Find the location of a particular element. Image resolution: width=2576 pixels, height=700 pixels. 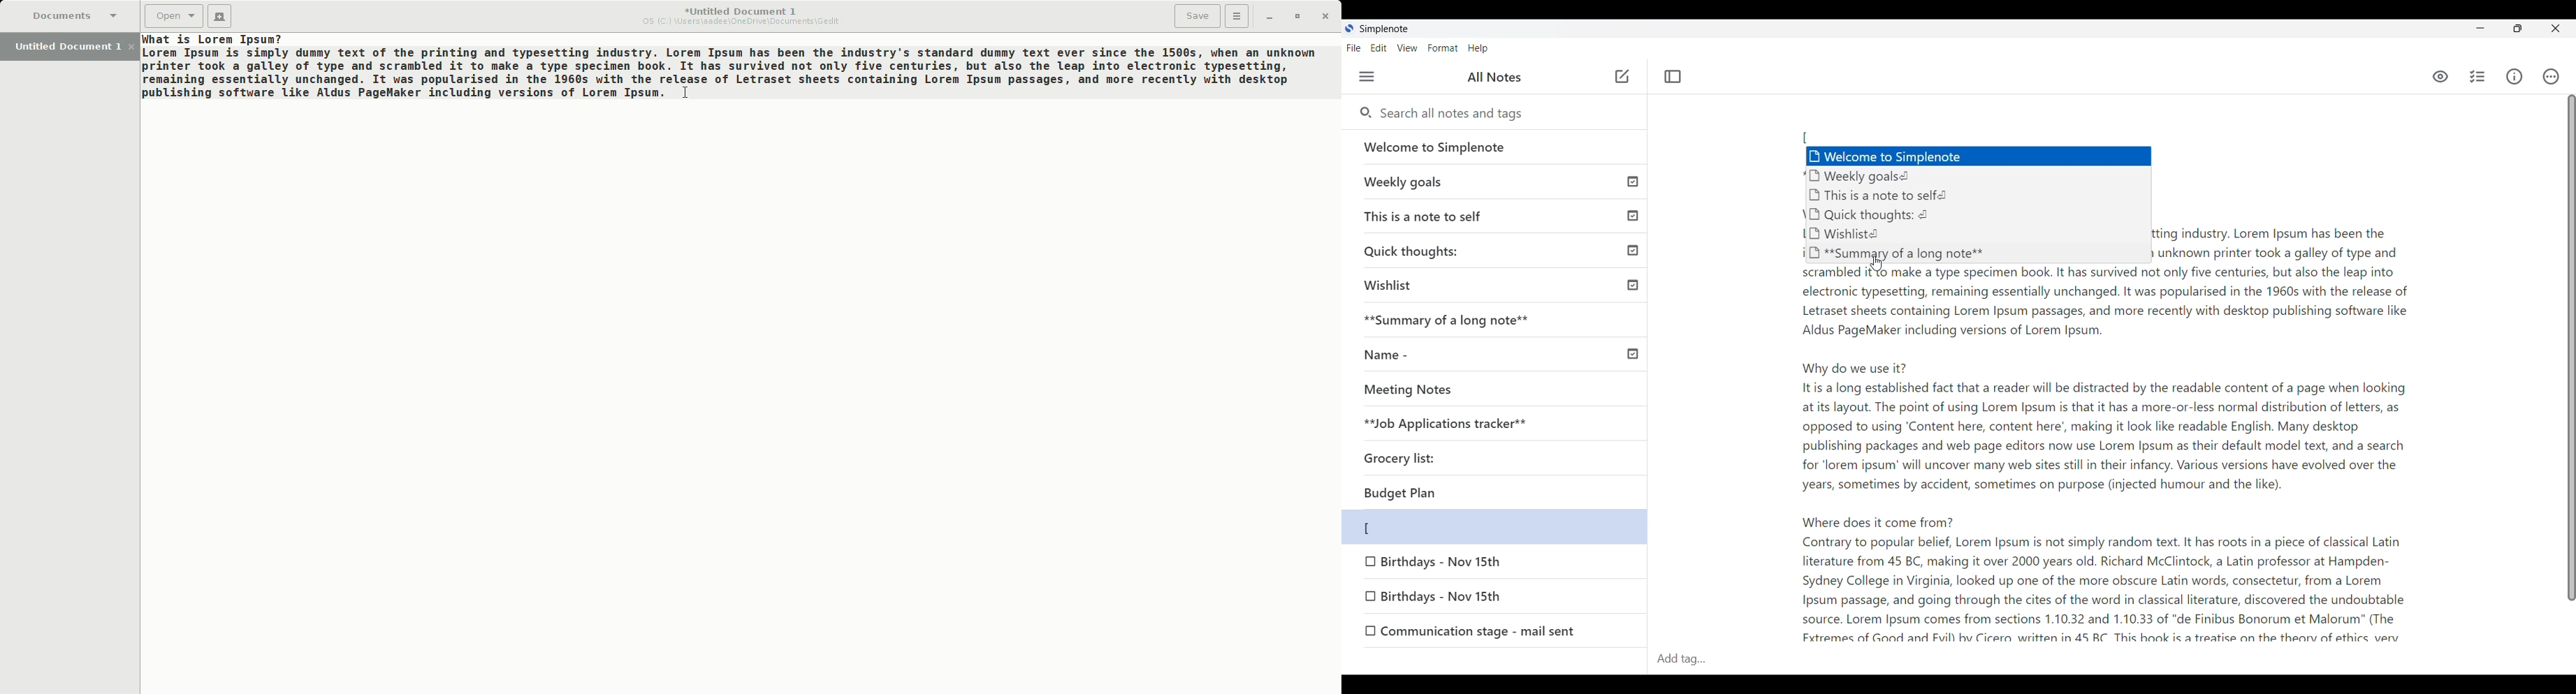

Add tag is located at coordinates (1691, 657).